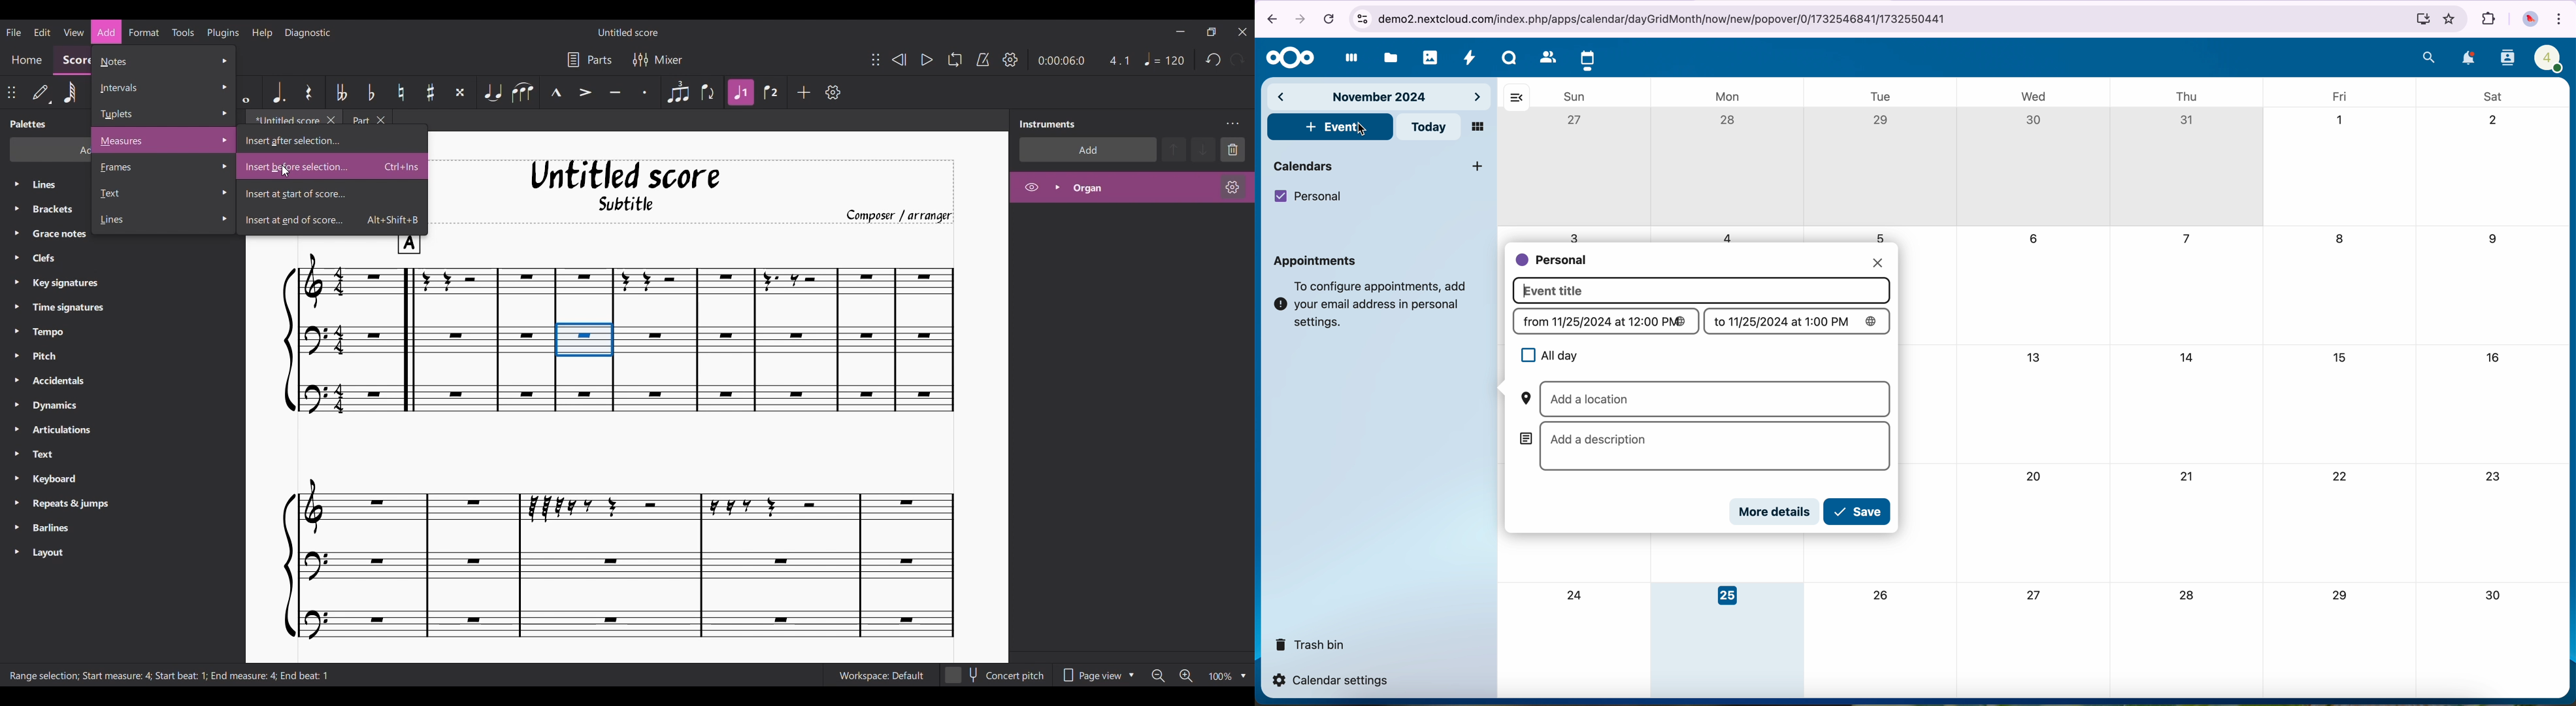 Image resolution: width=2576 pixels, height=728 pixels. I want to click on files, so click(1388, 57).